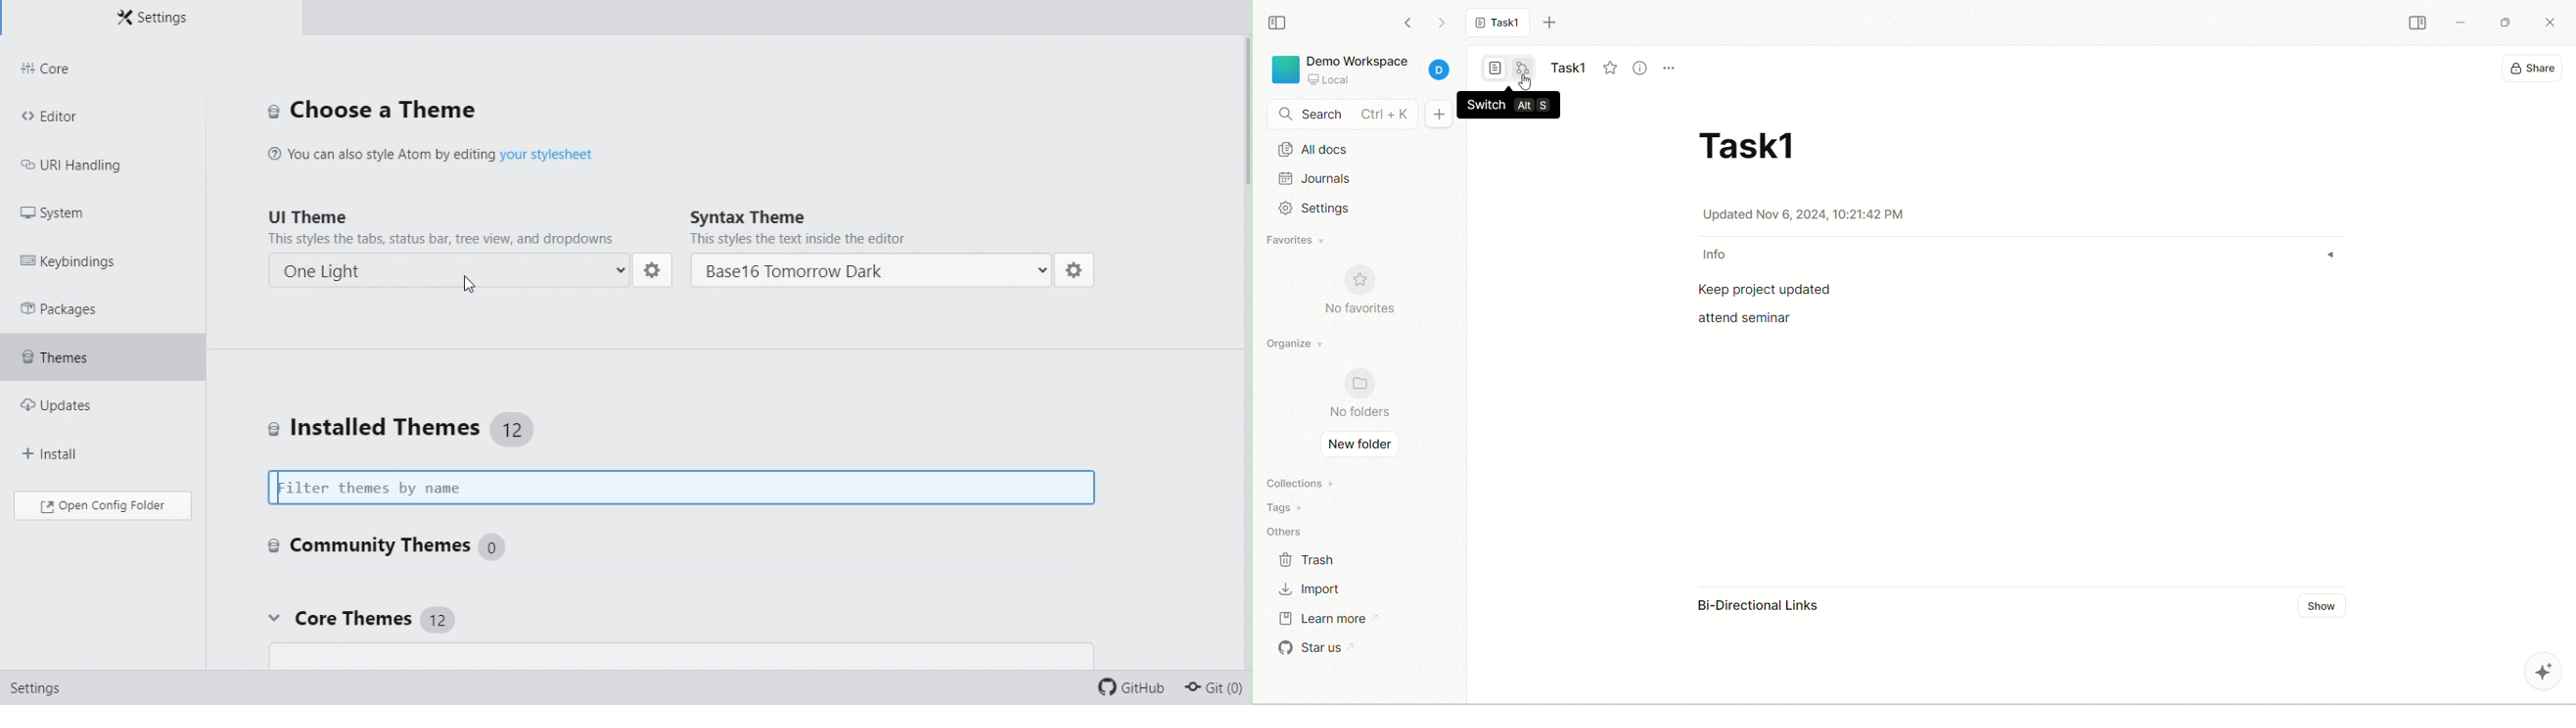  I want to click on go backward, so click(1407, 21).